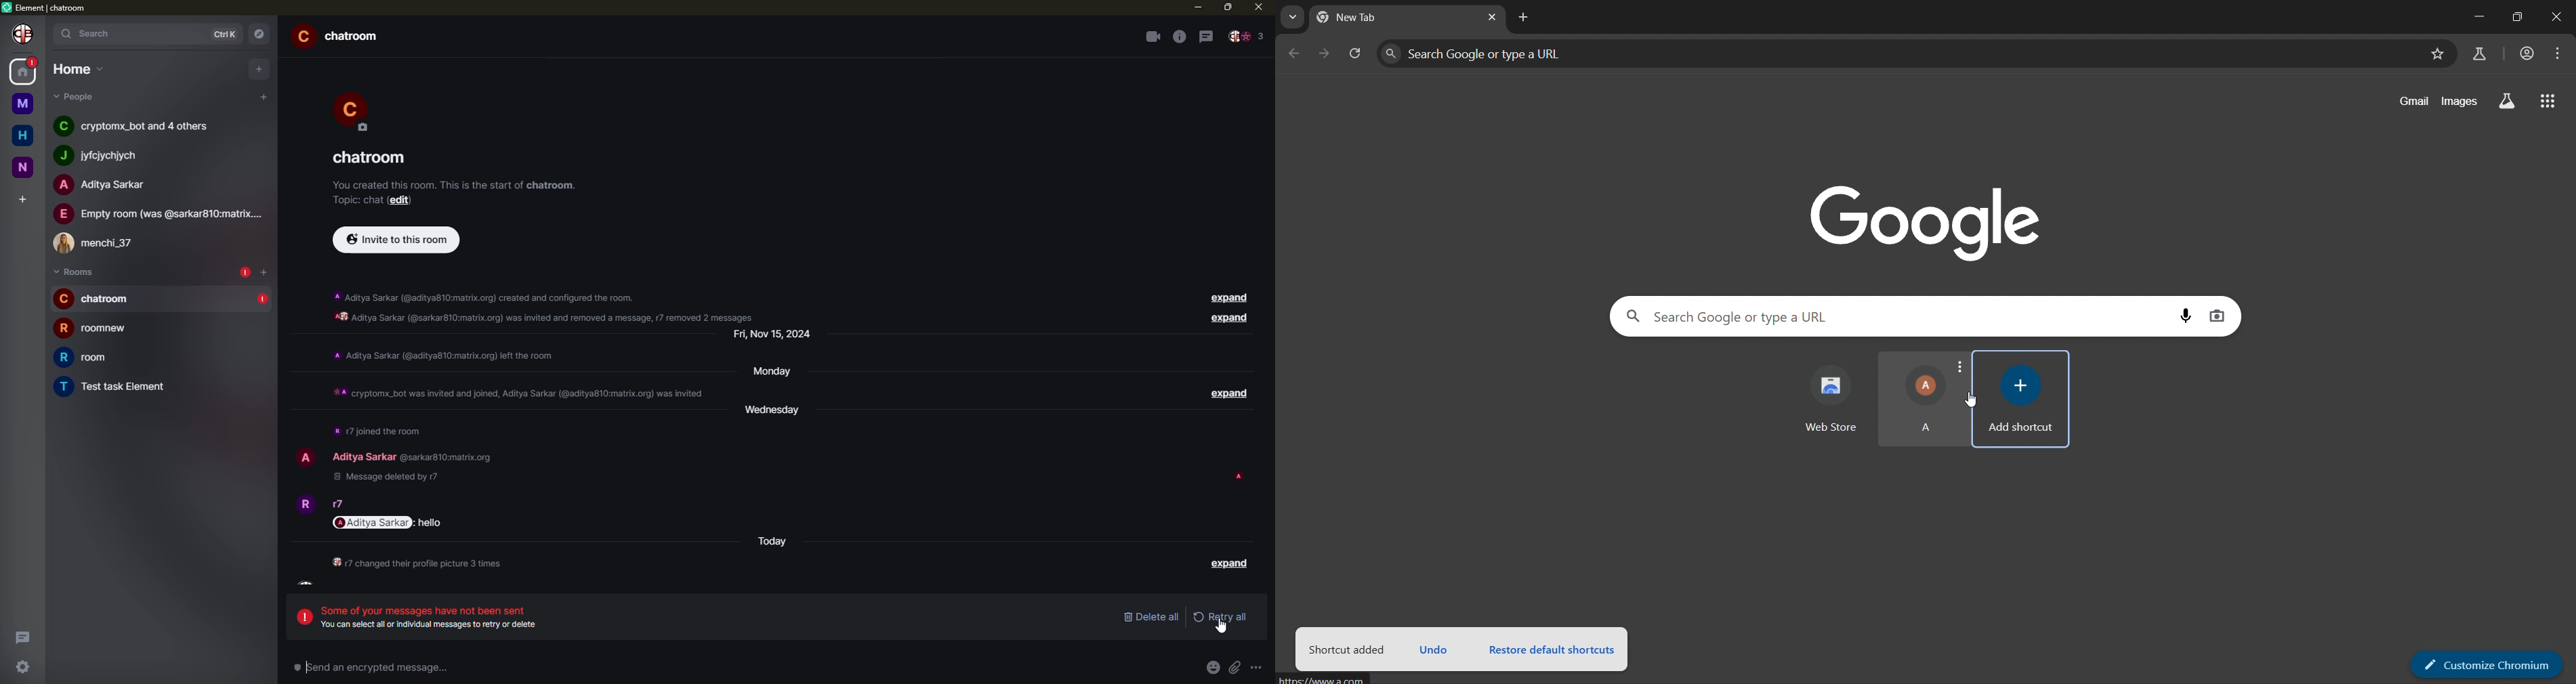 The height and width of the screenshot is (700, 2576). What do you see at coordinates (396, 240) in the screenshot?
I see `invite to this room` at bounding box center [396, 240].